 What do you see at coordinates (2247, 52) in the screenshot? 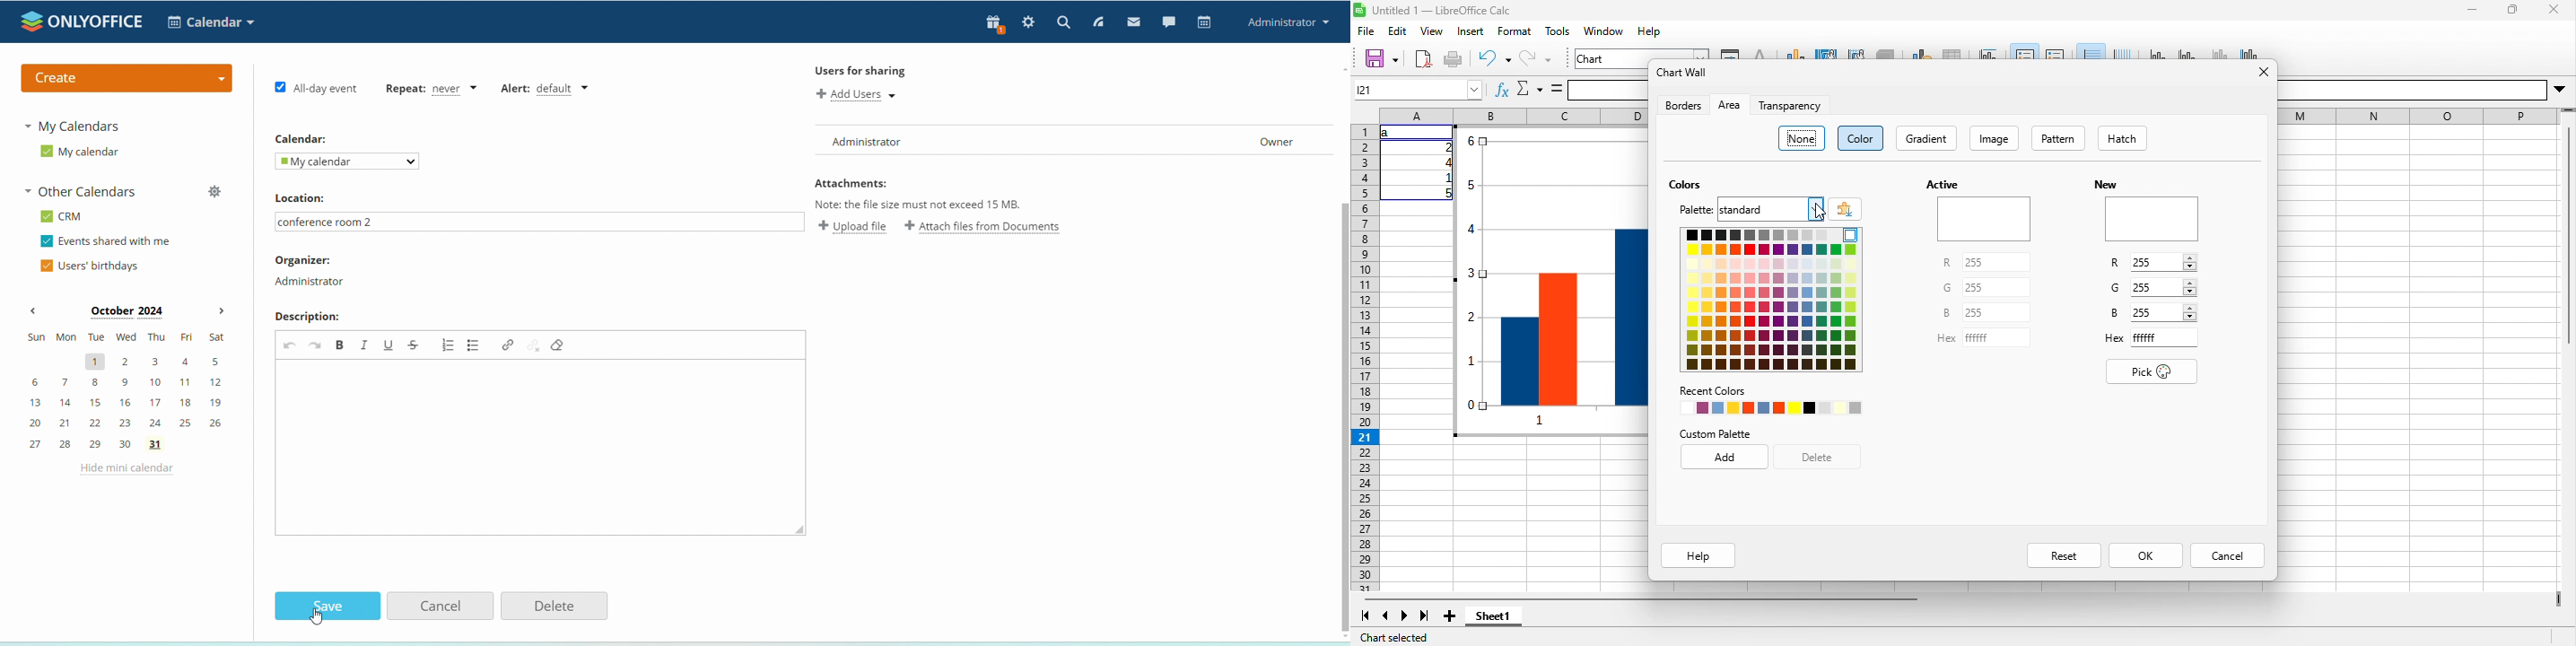
I see `all axes` at bounding box center [2247, 52].